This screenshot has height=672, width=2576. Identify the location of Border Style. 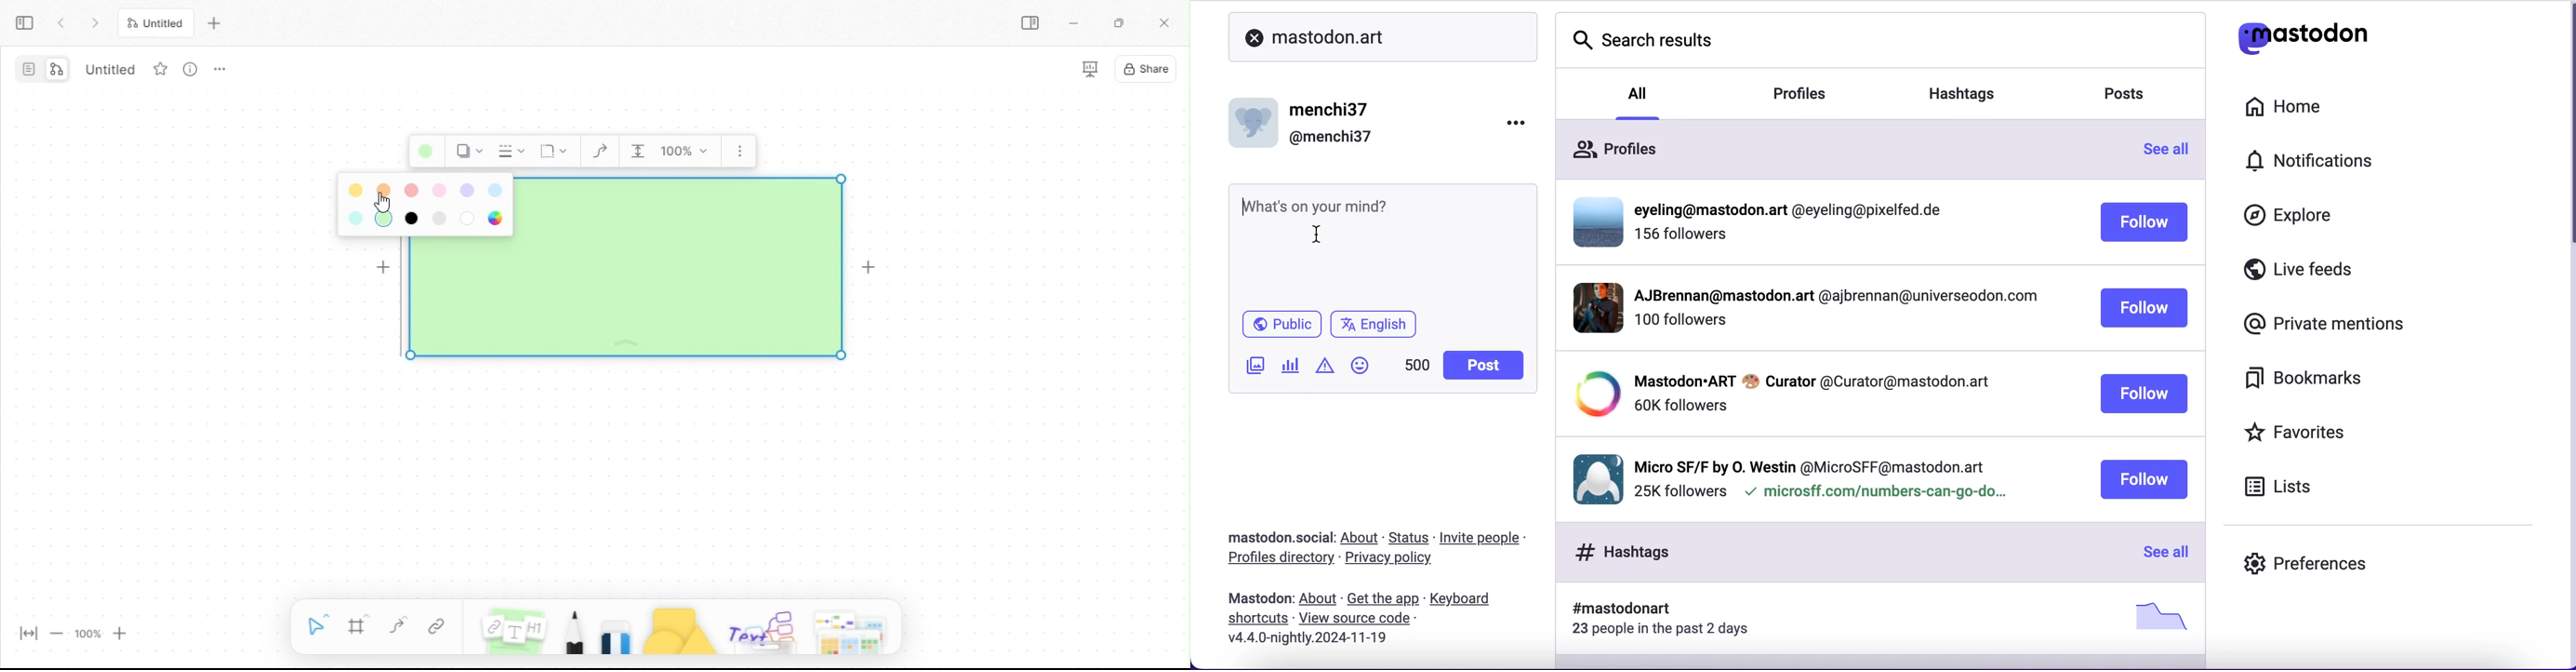
(510, 152).